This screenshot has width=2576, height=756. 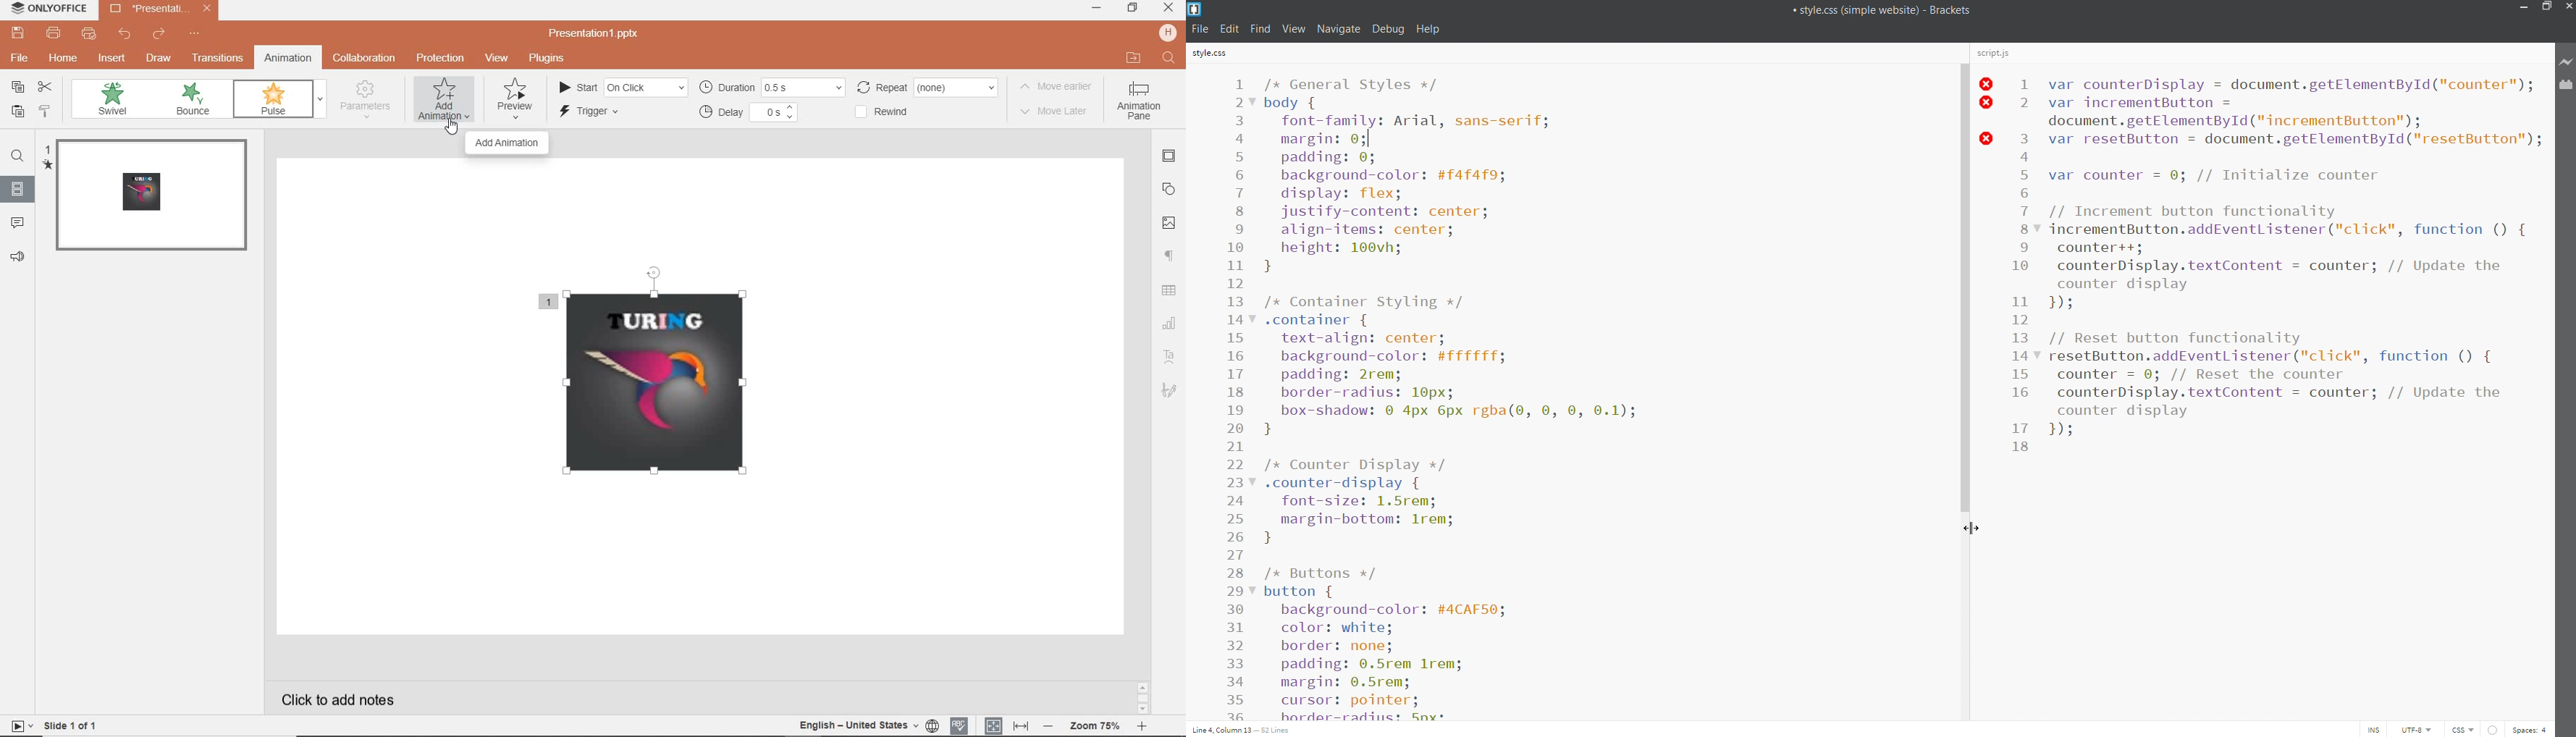 I want to click on repeat, so click(x=928, y=86).